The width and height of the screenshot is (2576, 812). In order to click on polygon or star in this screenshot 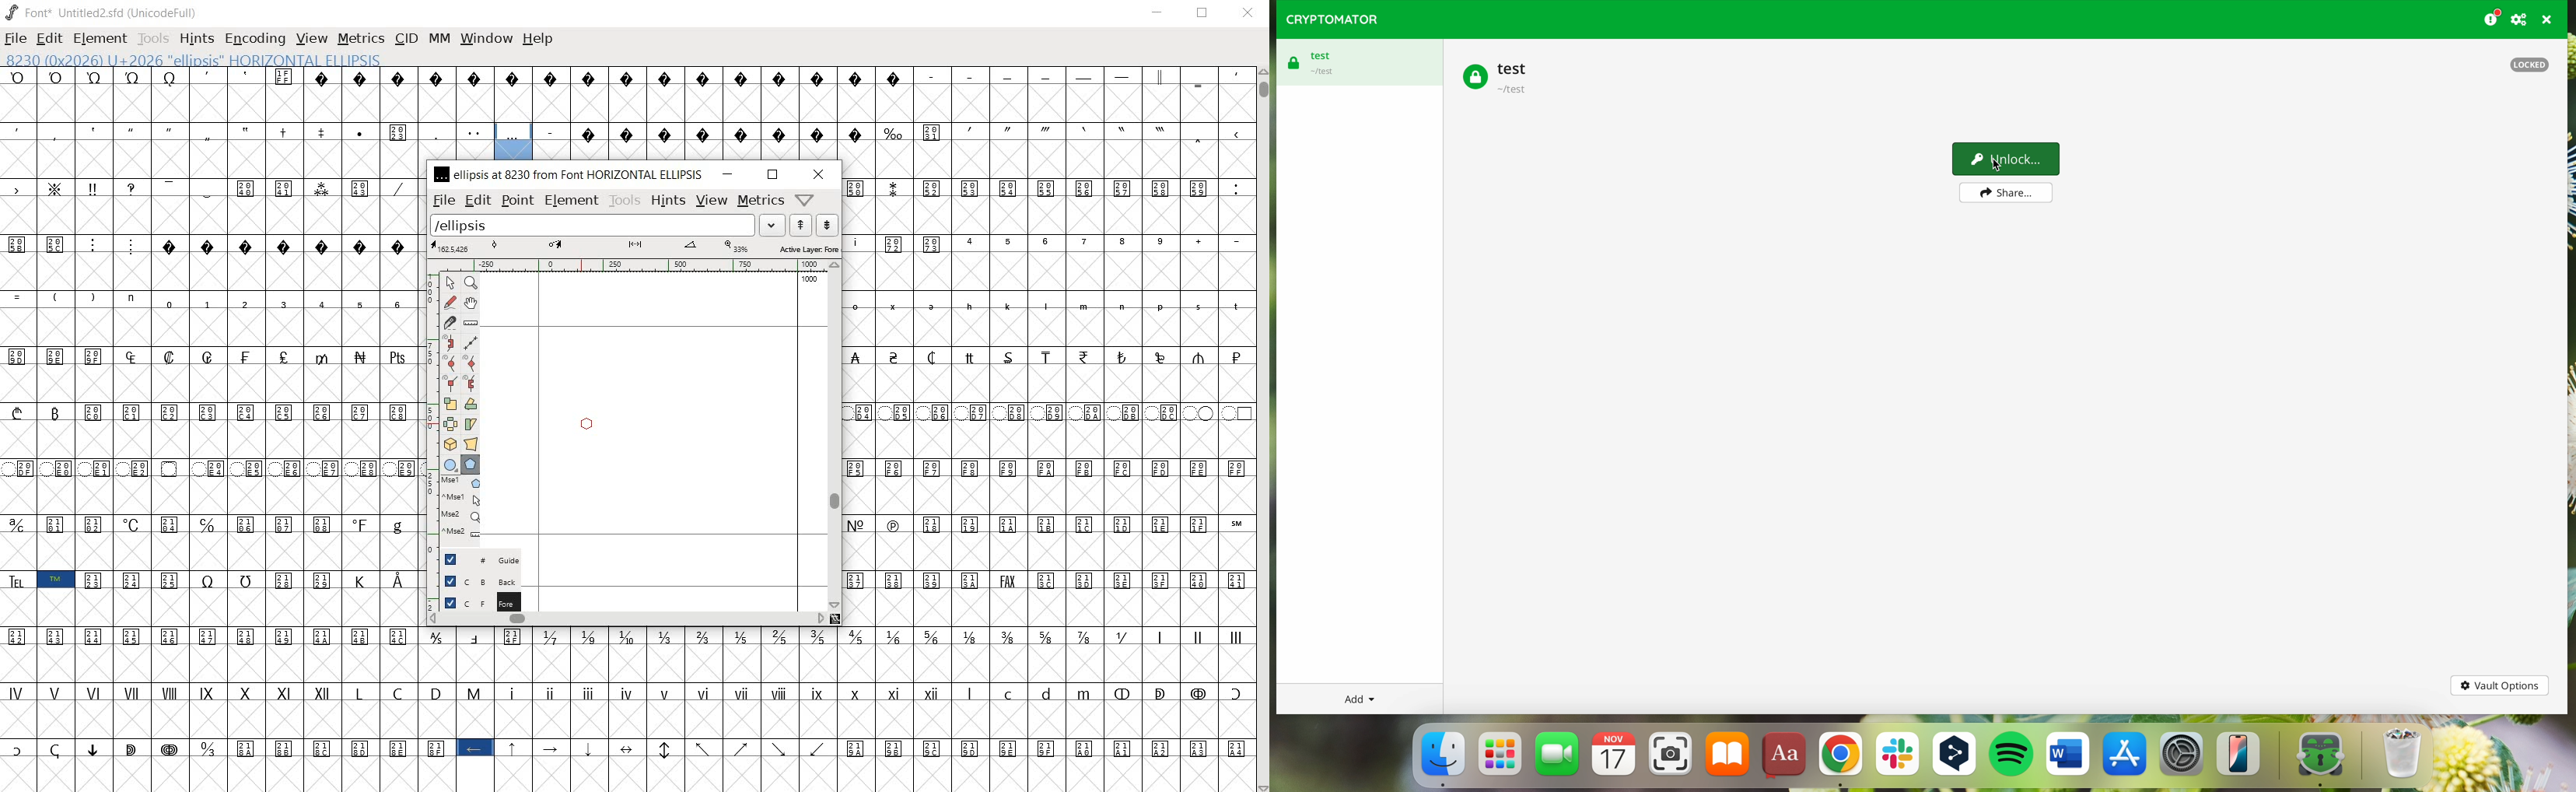, I will do `click(470, 465)`.